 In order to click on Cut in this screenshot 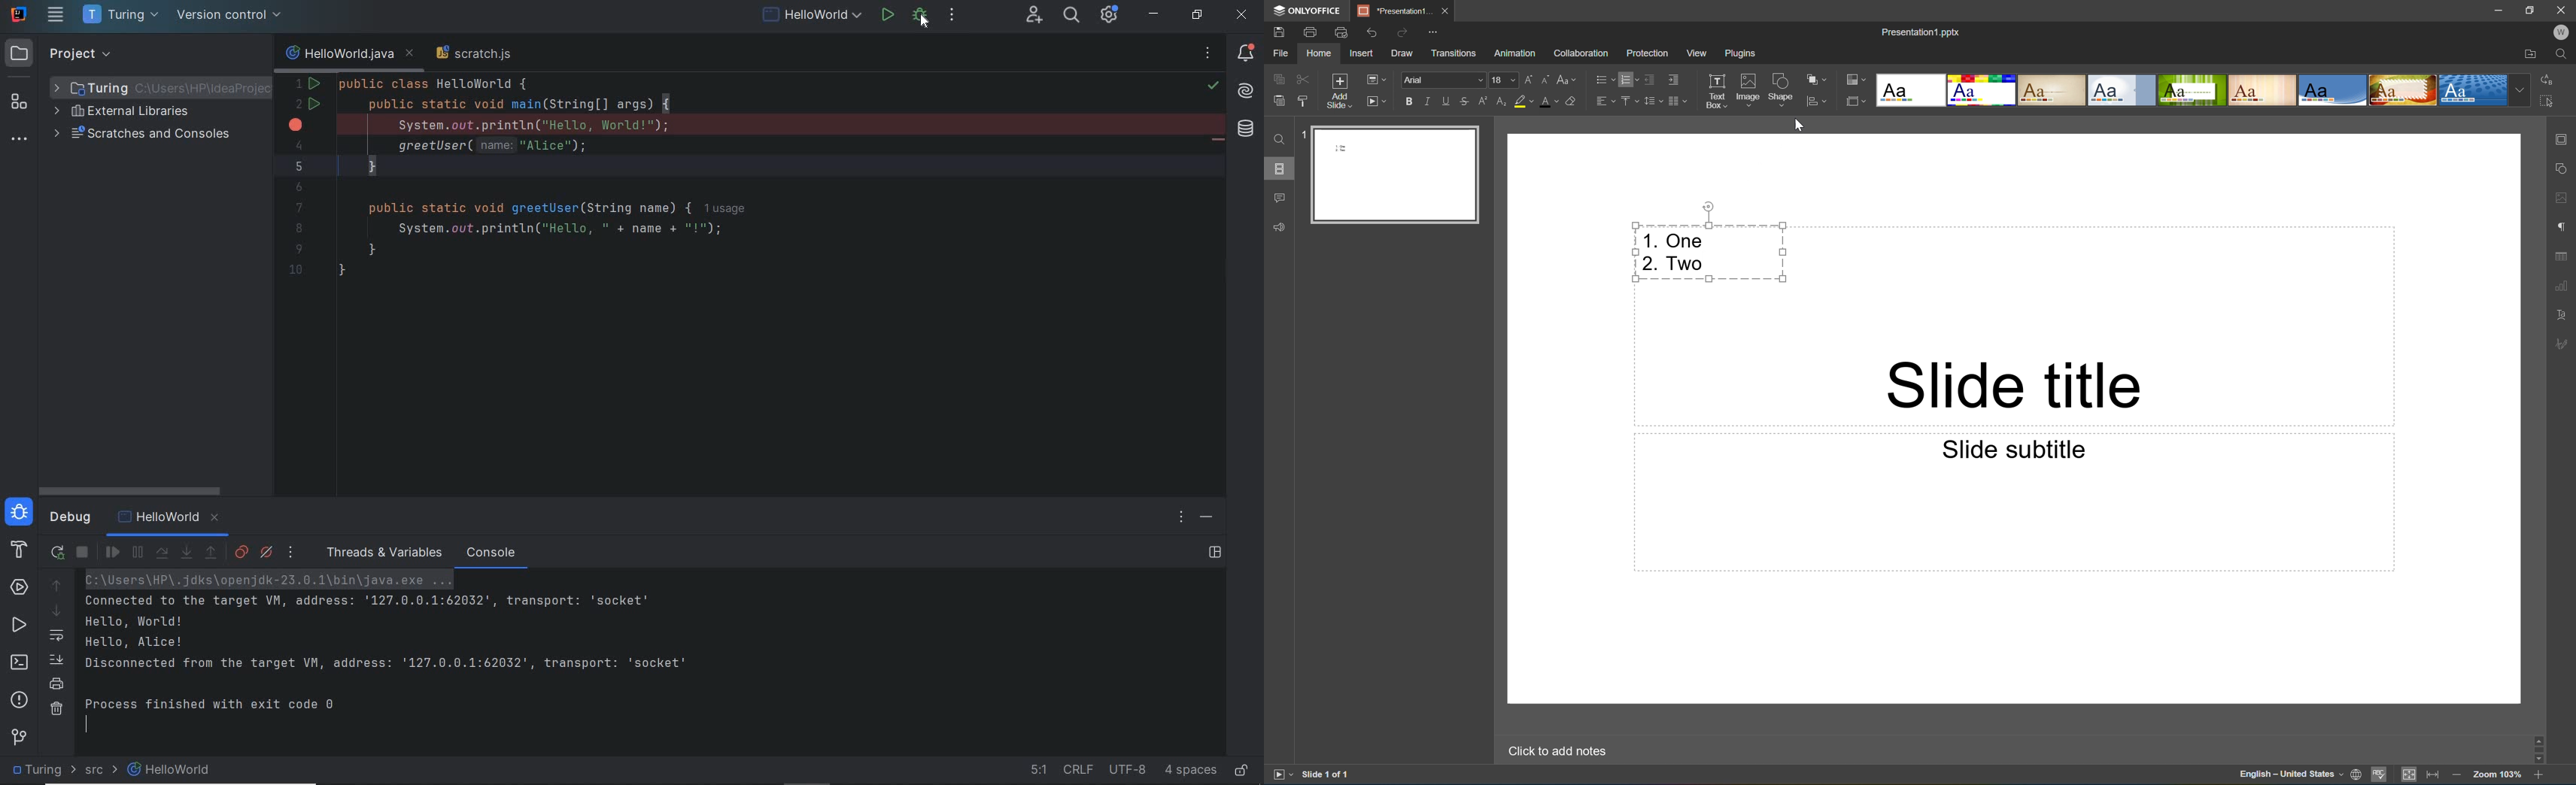, I will do `click(1302, 76)`.